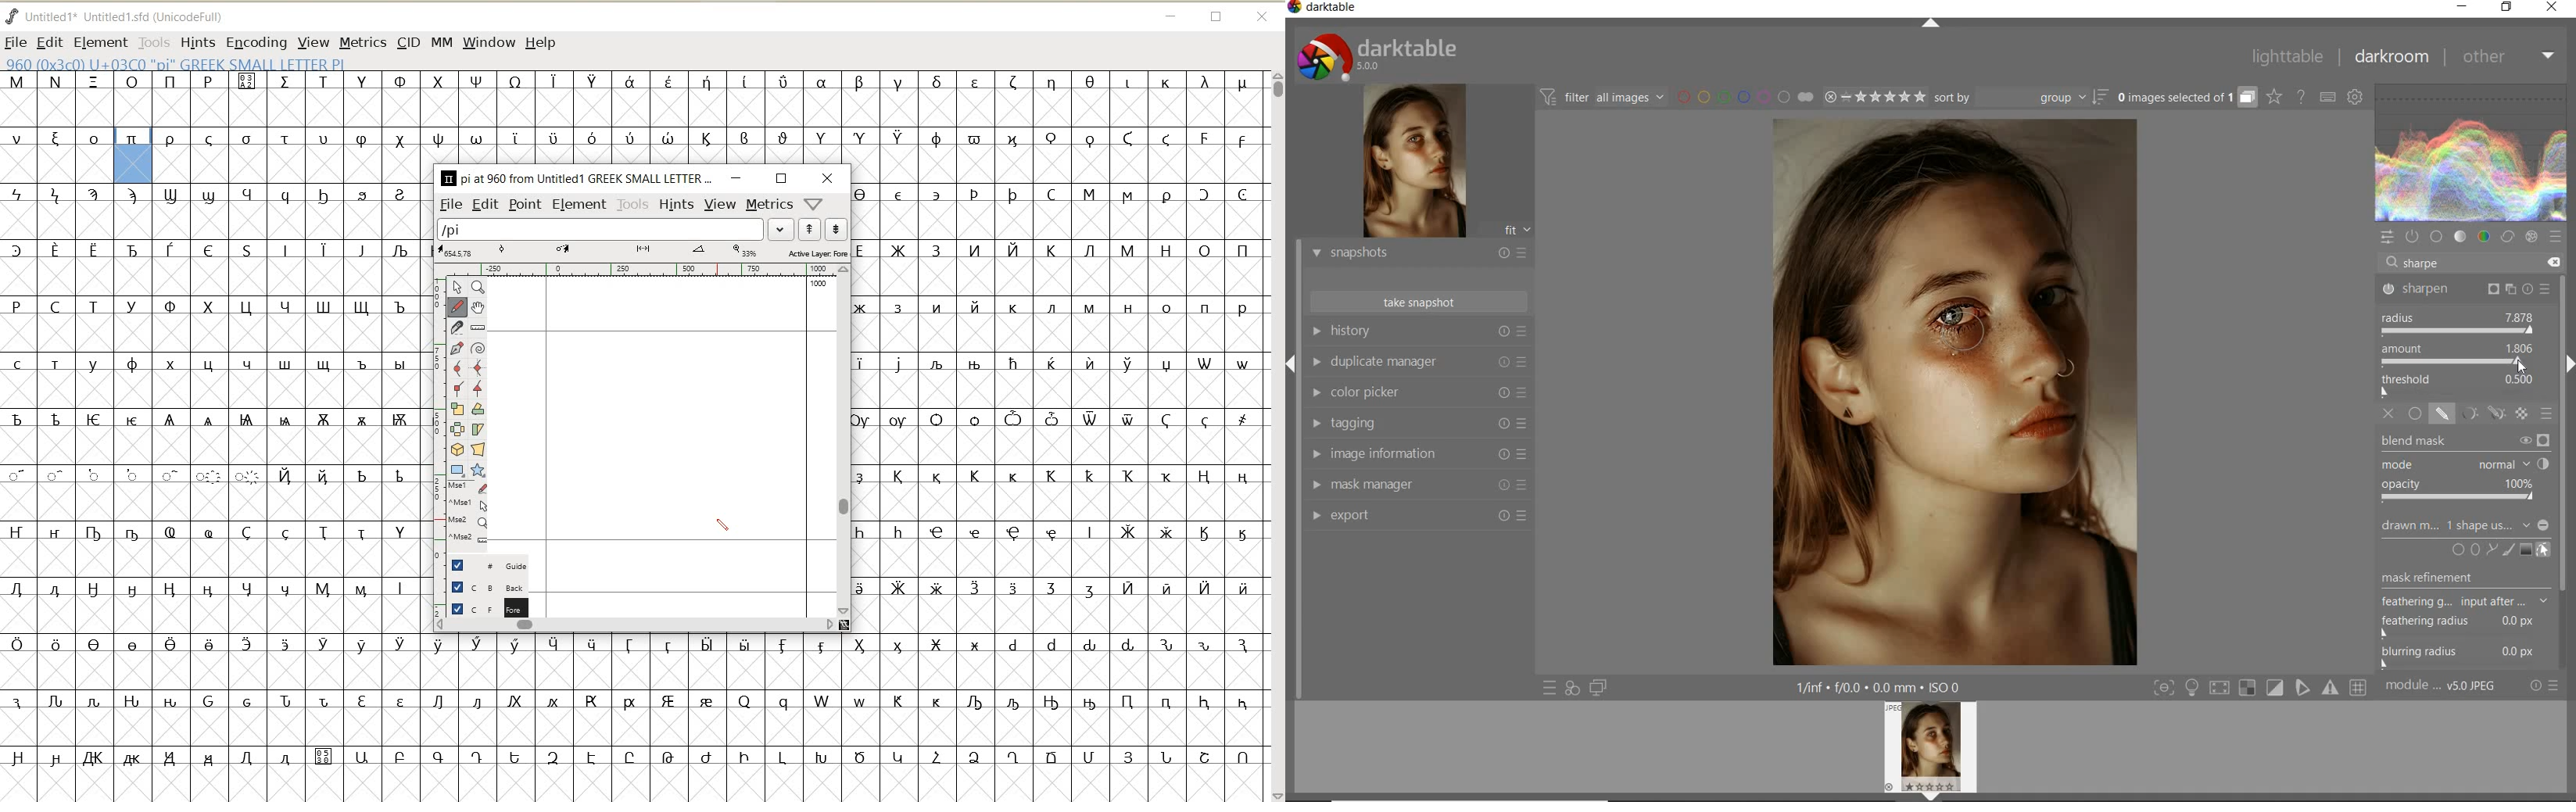  Describe the element at coordinates (209, 438) in the screenshot. I see `Glyph characters and numbers` at that location.